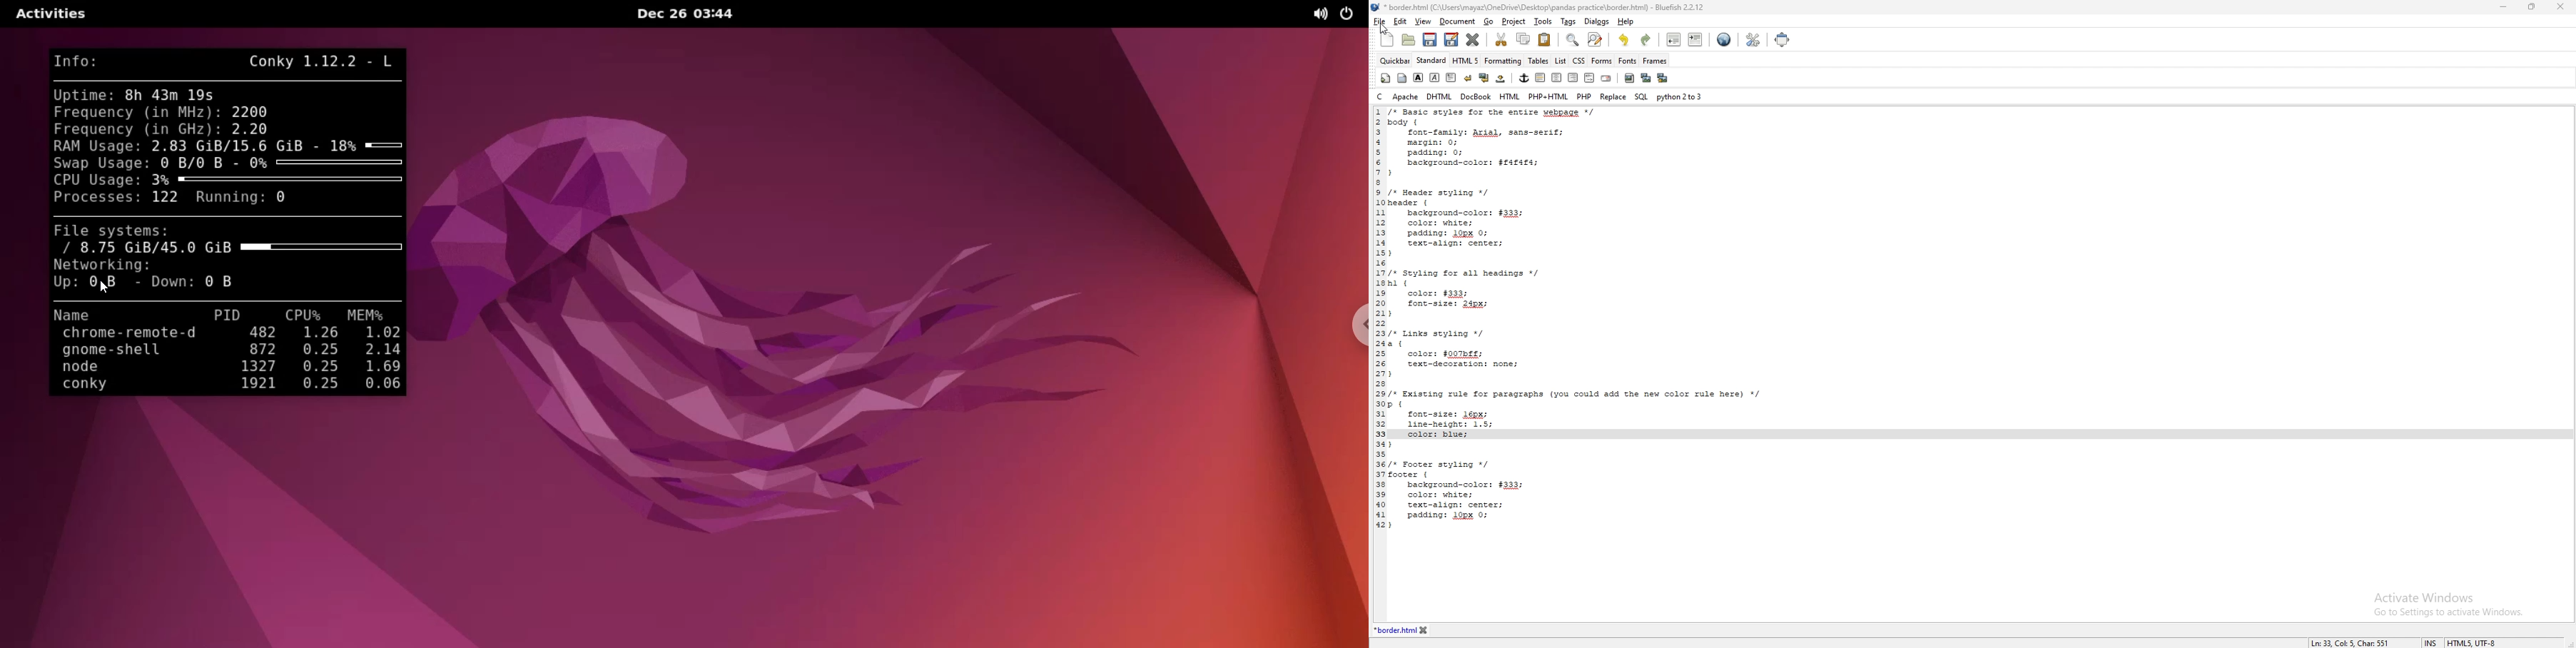  I want to click on dialogs, so click(1598, 21).